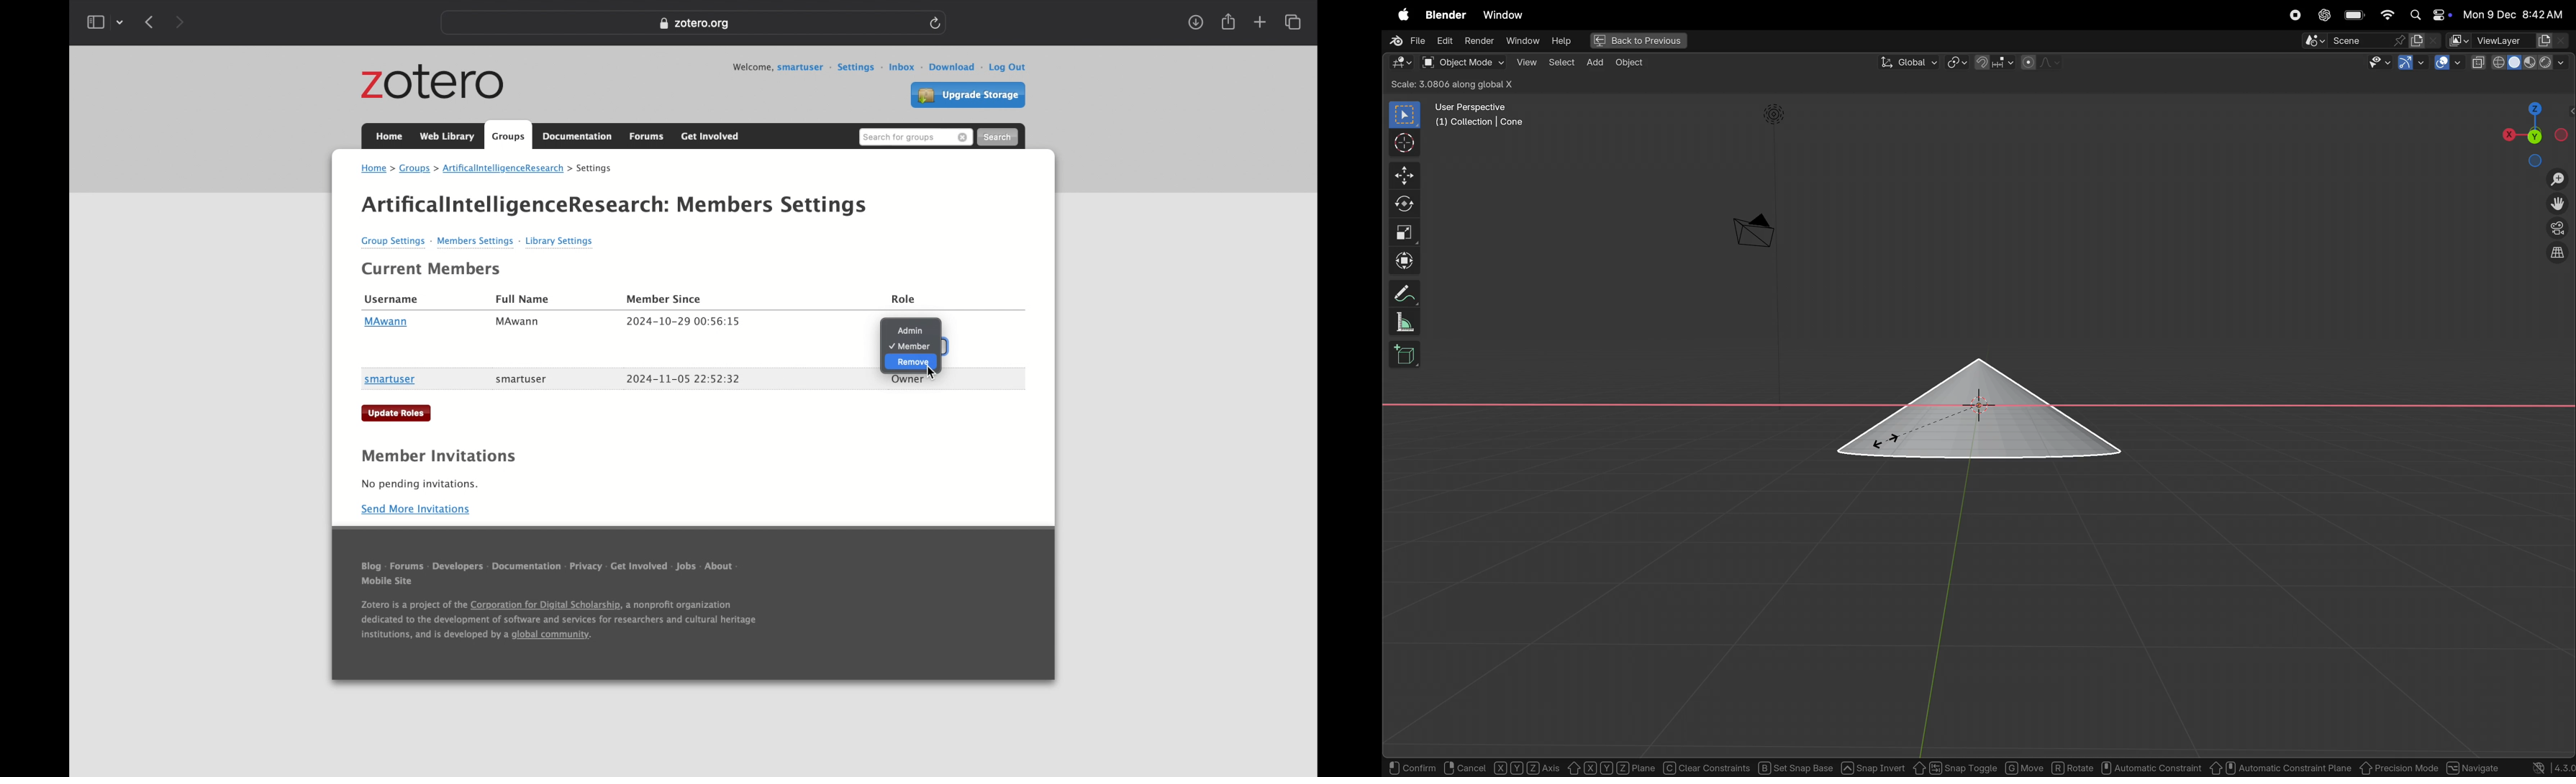 The width and height of the screenshot is (2576, 784). What do you see at coordinates (1523, 42) in the screenshot?
I see `window` at bounding box center [1523, 42].